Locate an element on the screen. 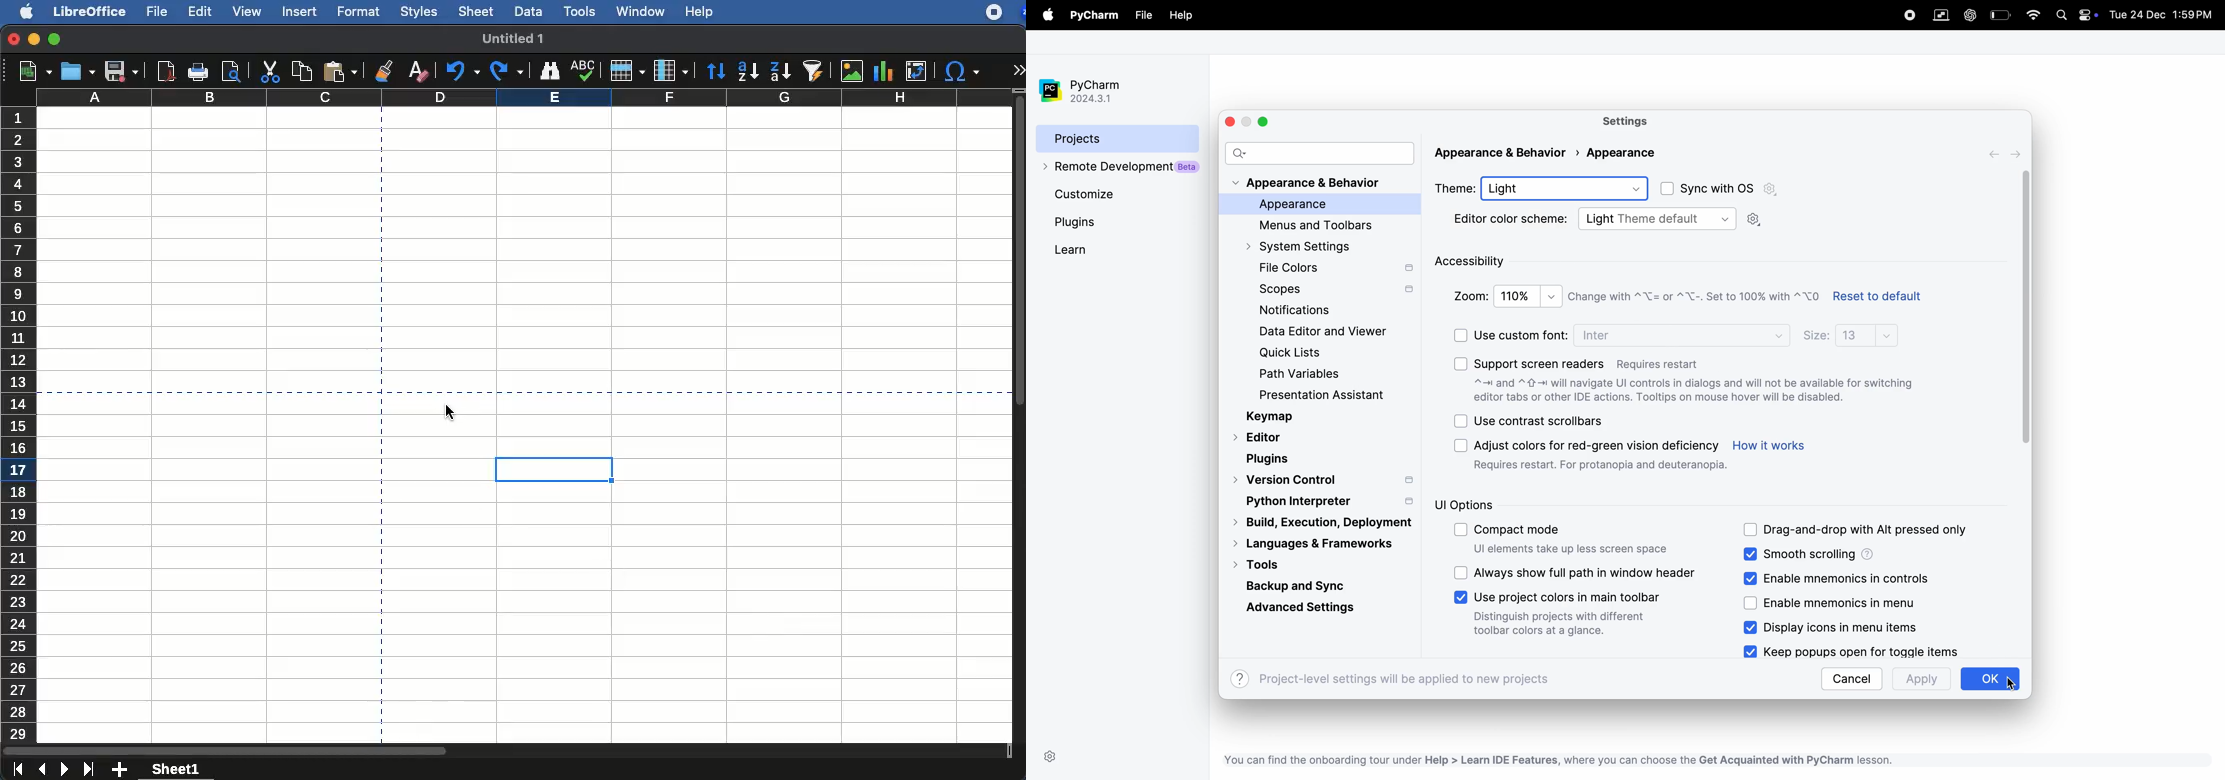 The image size is (2240, 784). untitled 1 is located at coordinates (515, 39).